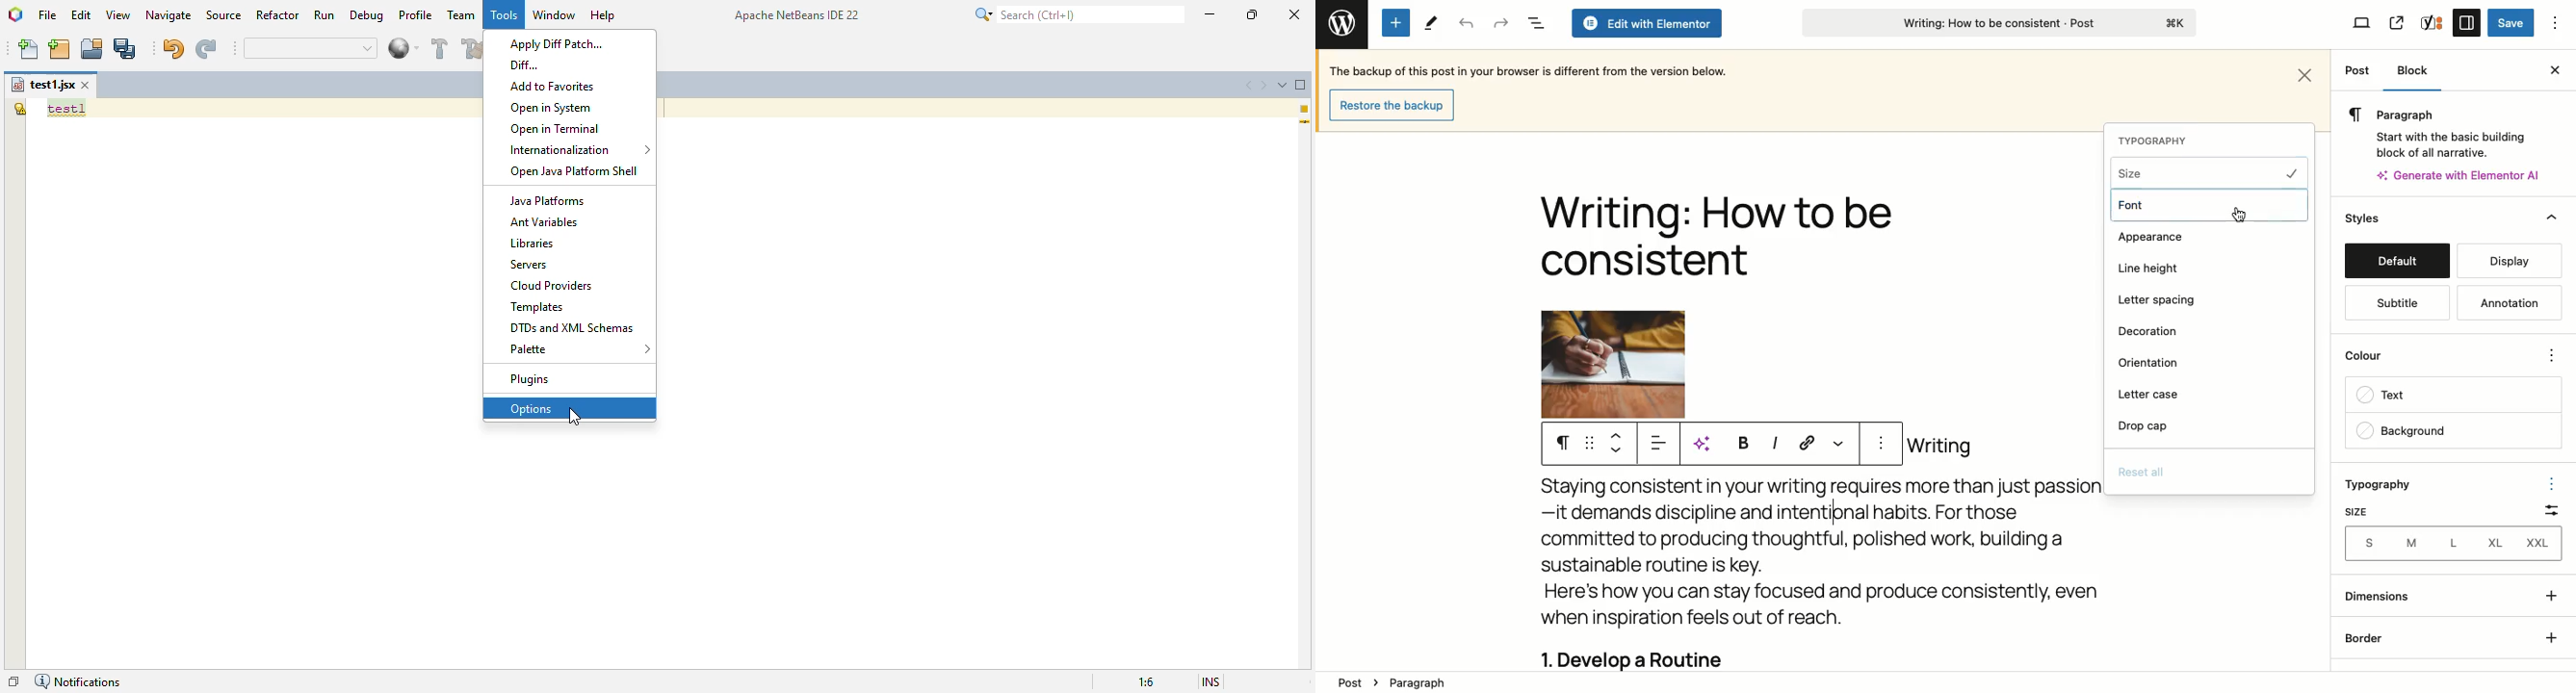  Describe the element at coordinates (2145, 205) in the screenshot. I see `Font` at that location.